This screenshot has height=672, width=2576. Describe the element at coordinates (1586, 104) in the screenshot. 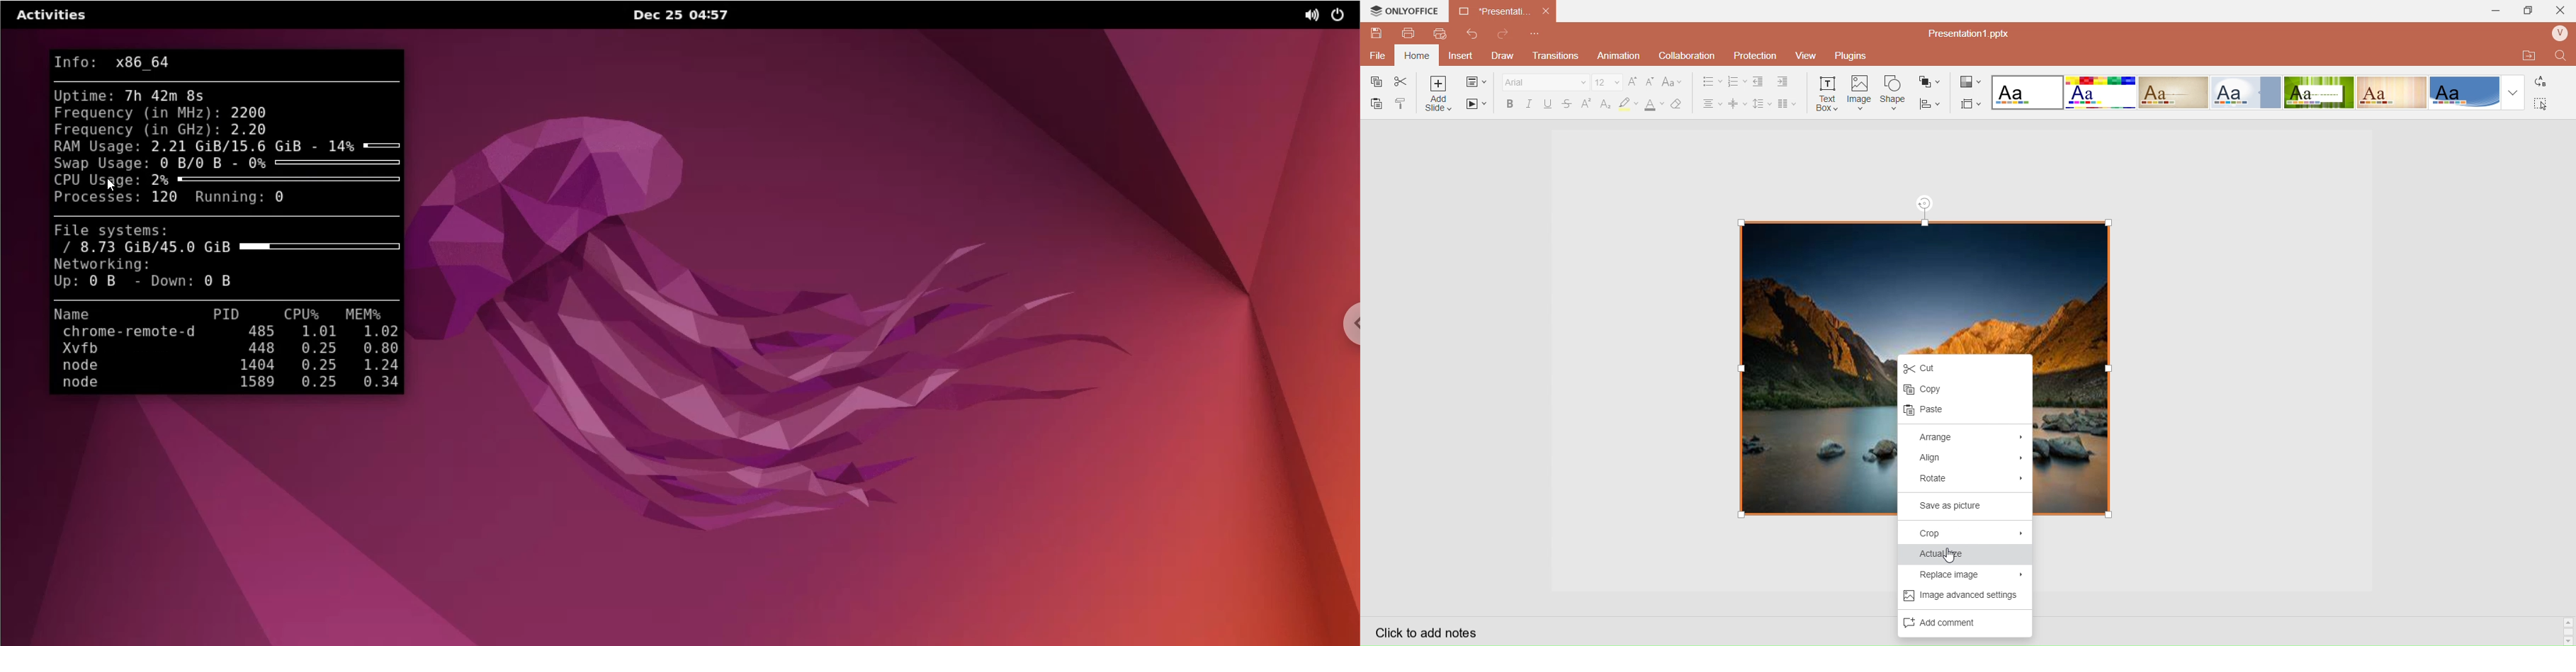

I see `Superscript` at that location.